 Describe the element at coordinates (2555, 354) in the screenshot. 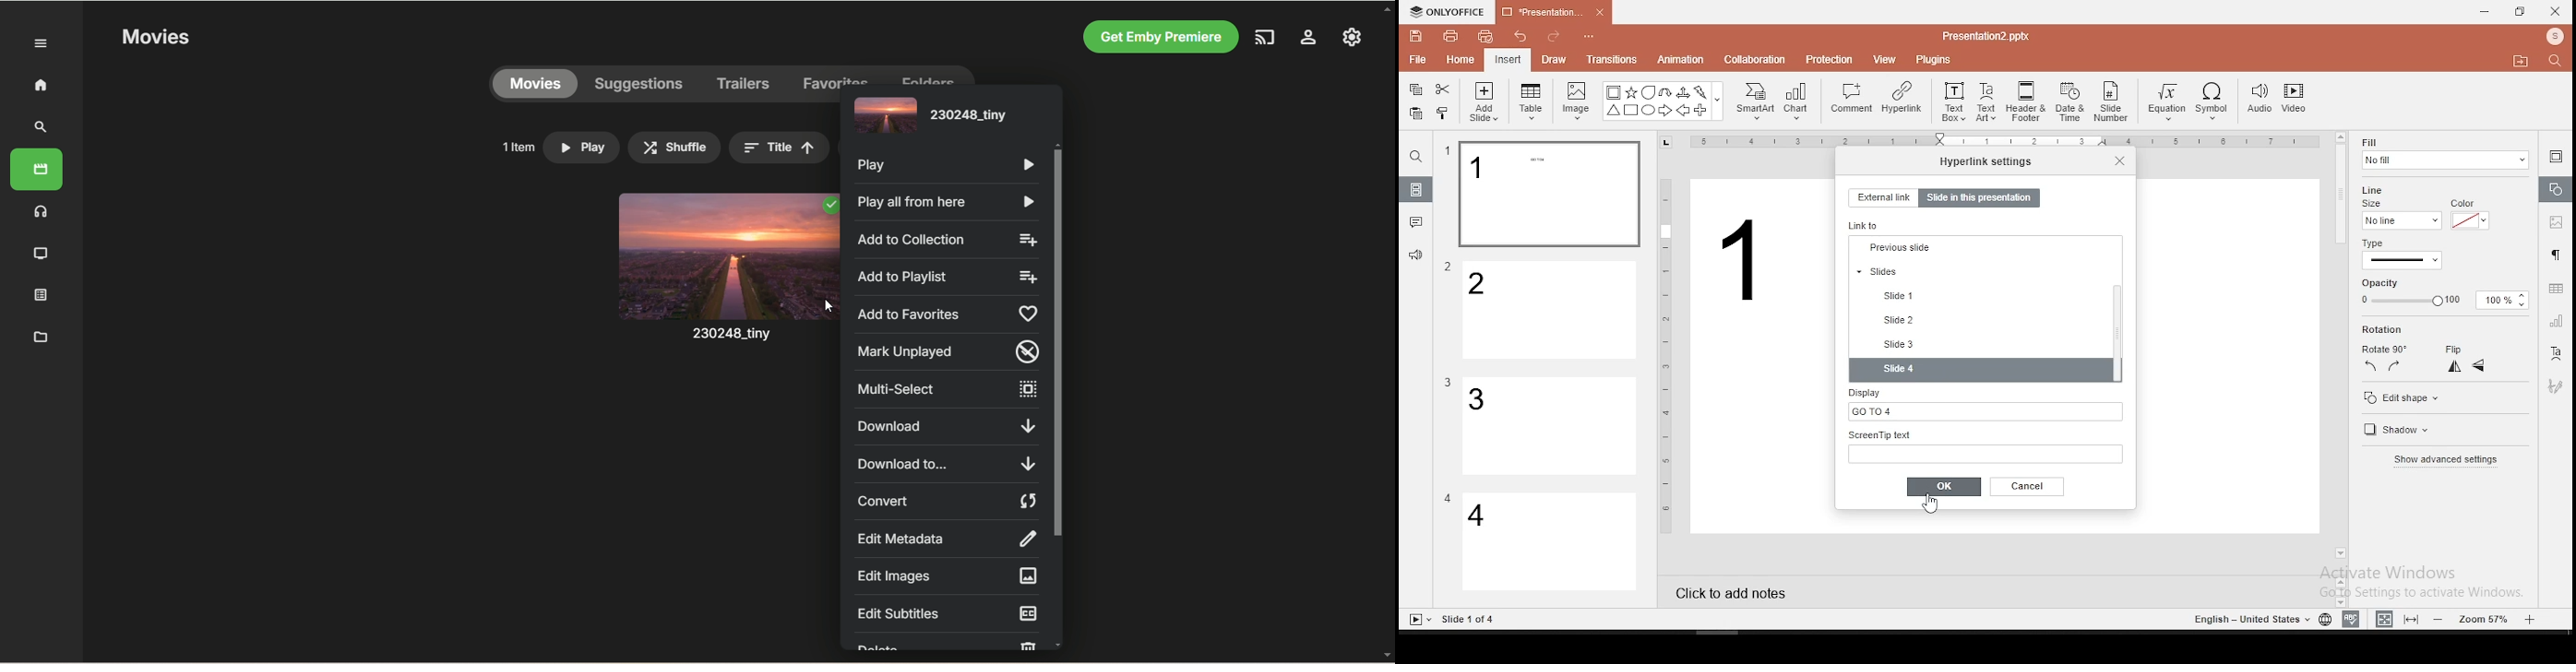

I see `text art tool` at that location.